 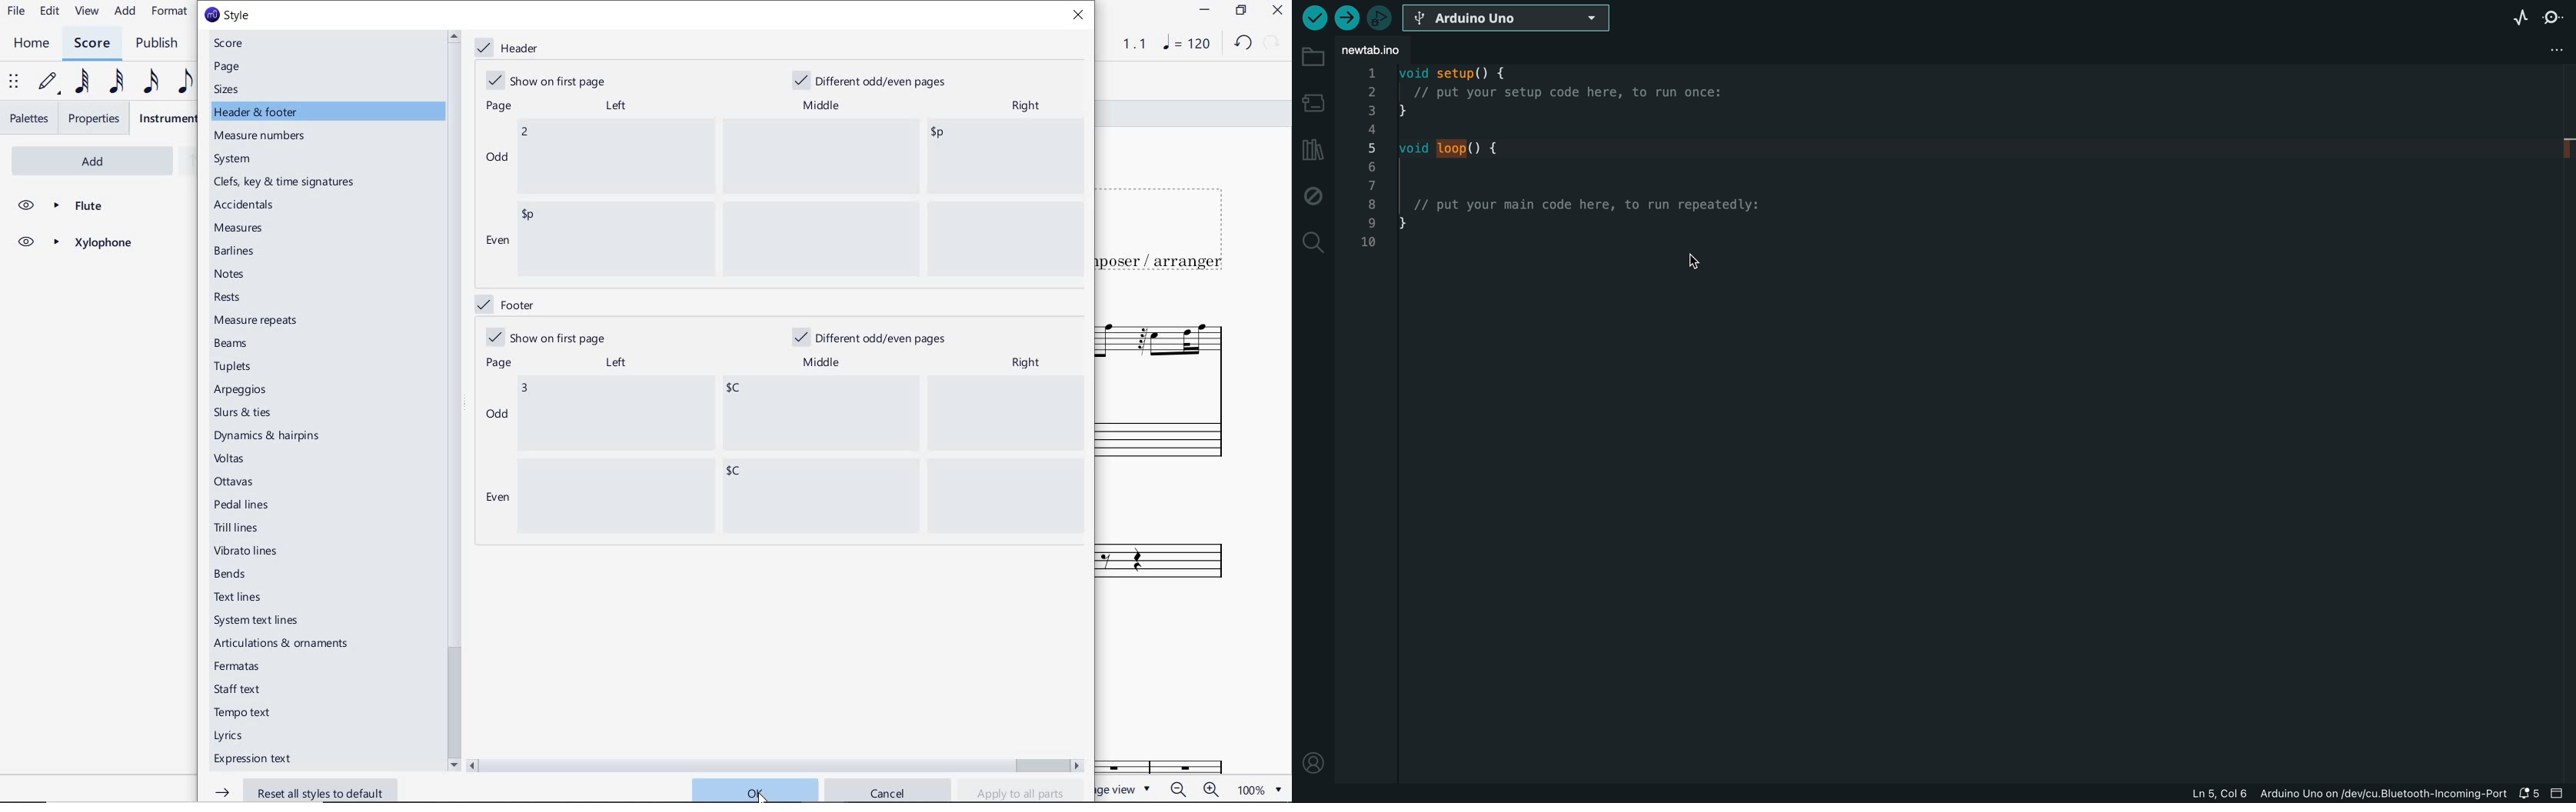 What do you see at coordinates (500, 362) in the screenshot?
I see `page` at bounding box center [500, 362].